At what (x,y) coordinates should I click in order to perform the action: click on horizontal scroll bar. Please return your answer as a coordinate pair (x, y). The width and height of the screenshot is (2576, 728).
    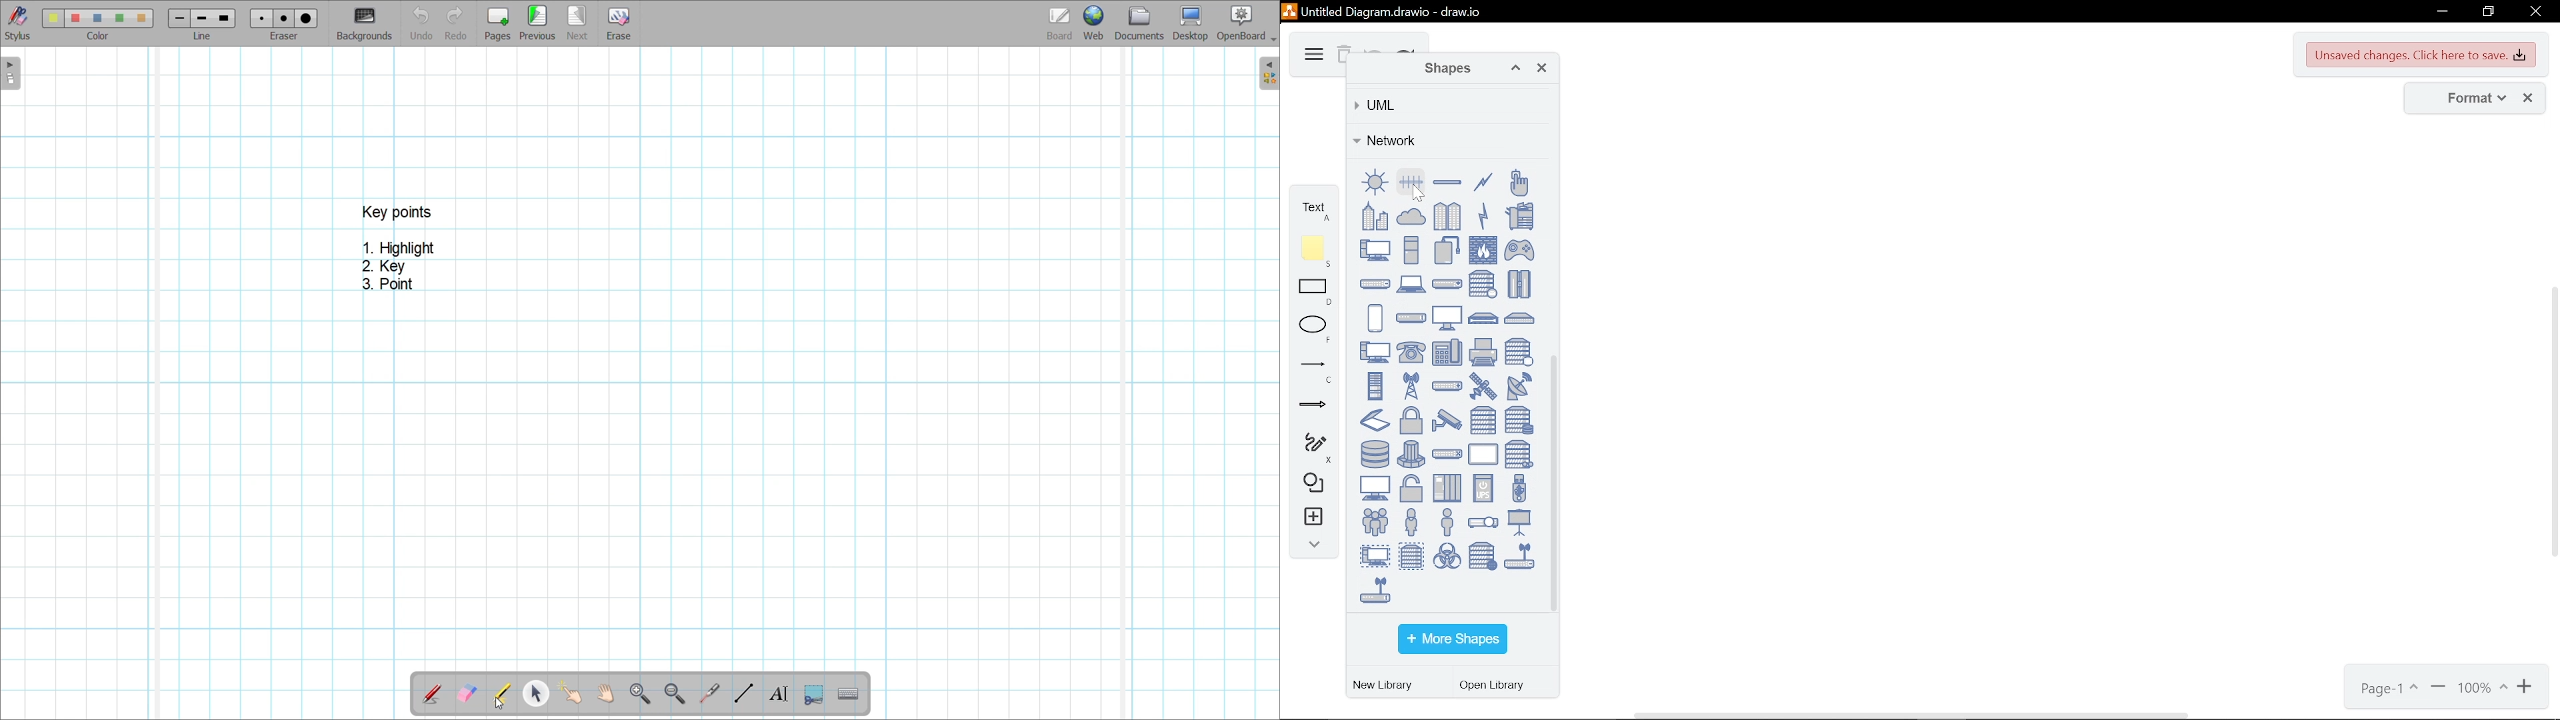
    Looking at the image, I should click on (1914, 714).